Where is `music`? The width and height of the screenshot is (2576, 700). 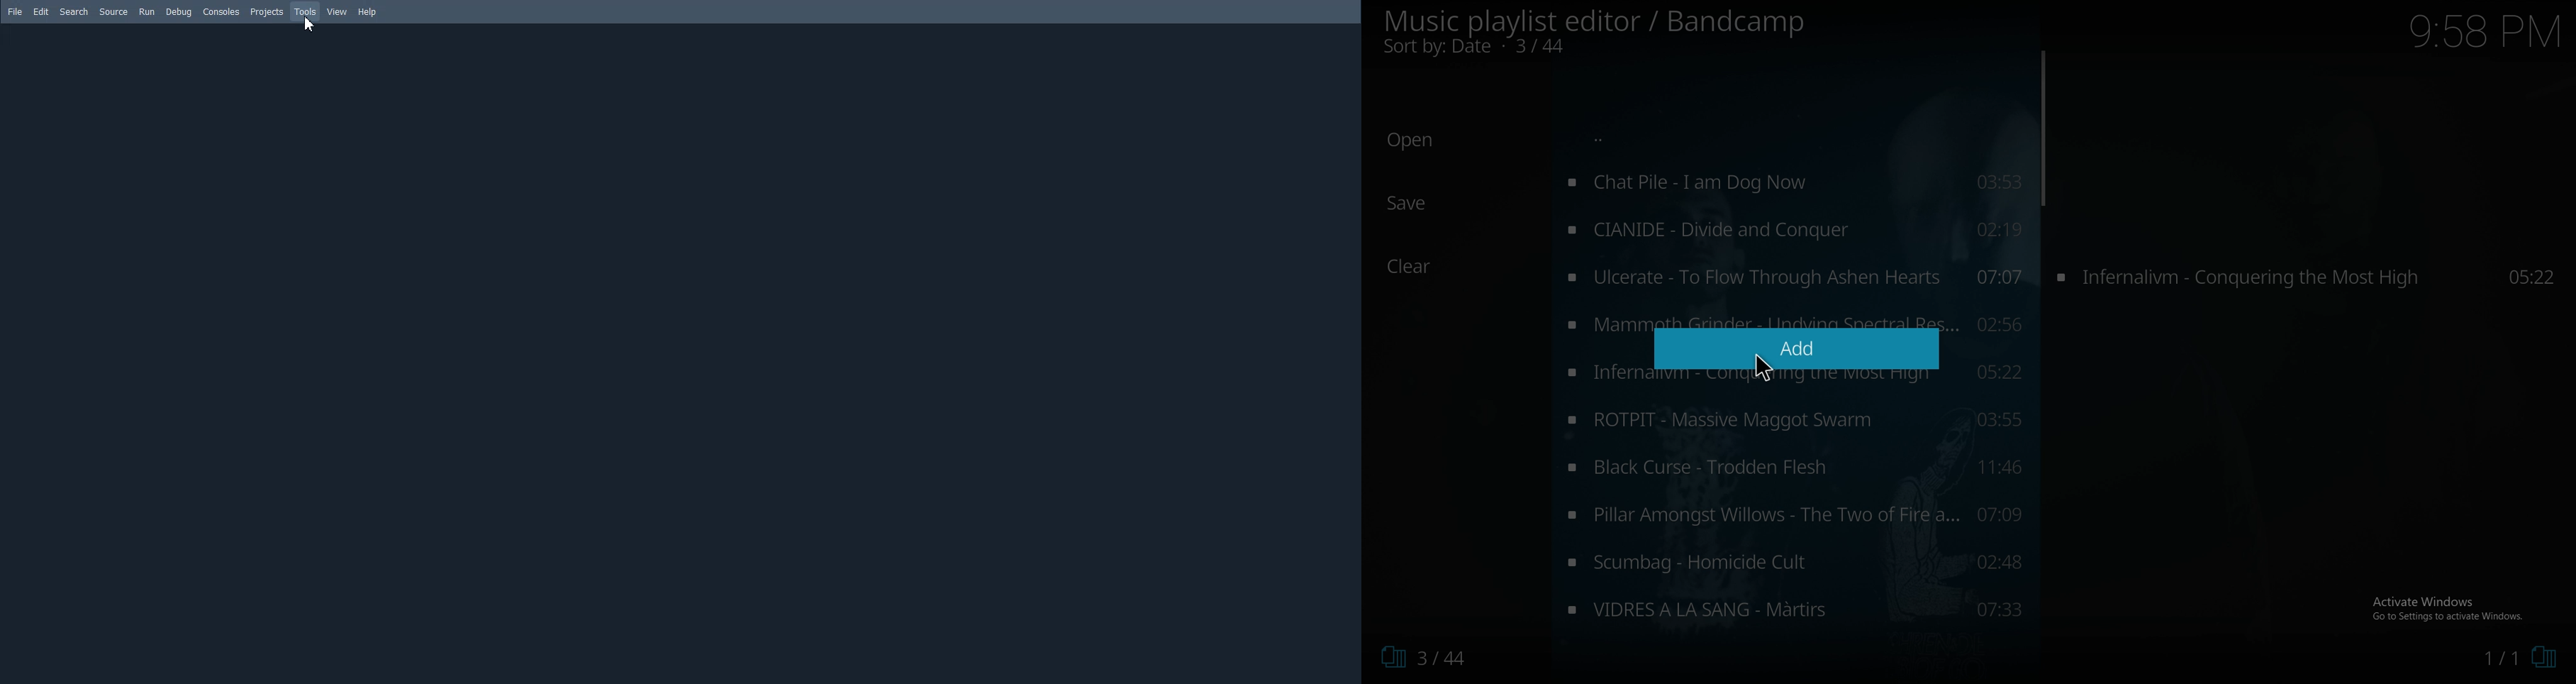
music is located at coordinates (1794, 470).